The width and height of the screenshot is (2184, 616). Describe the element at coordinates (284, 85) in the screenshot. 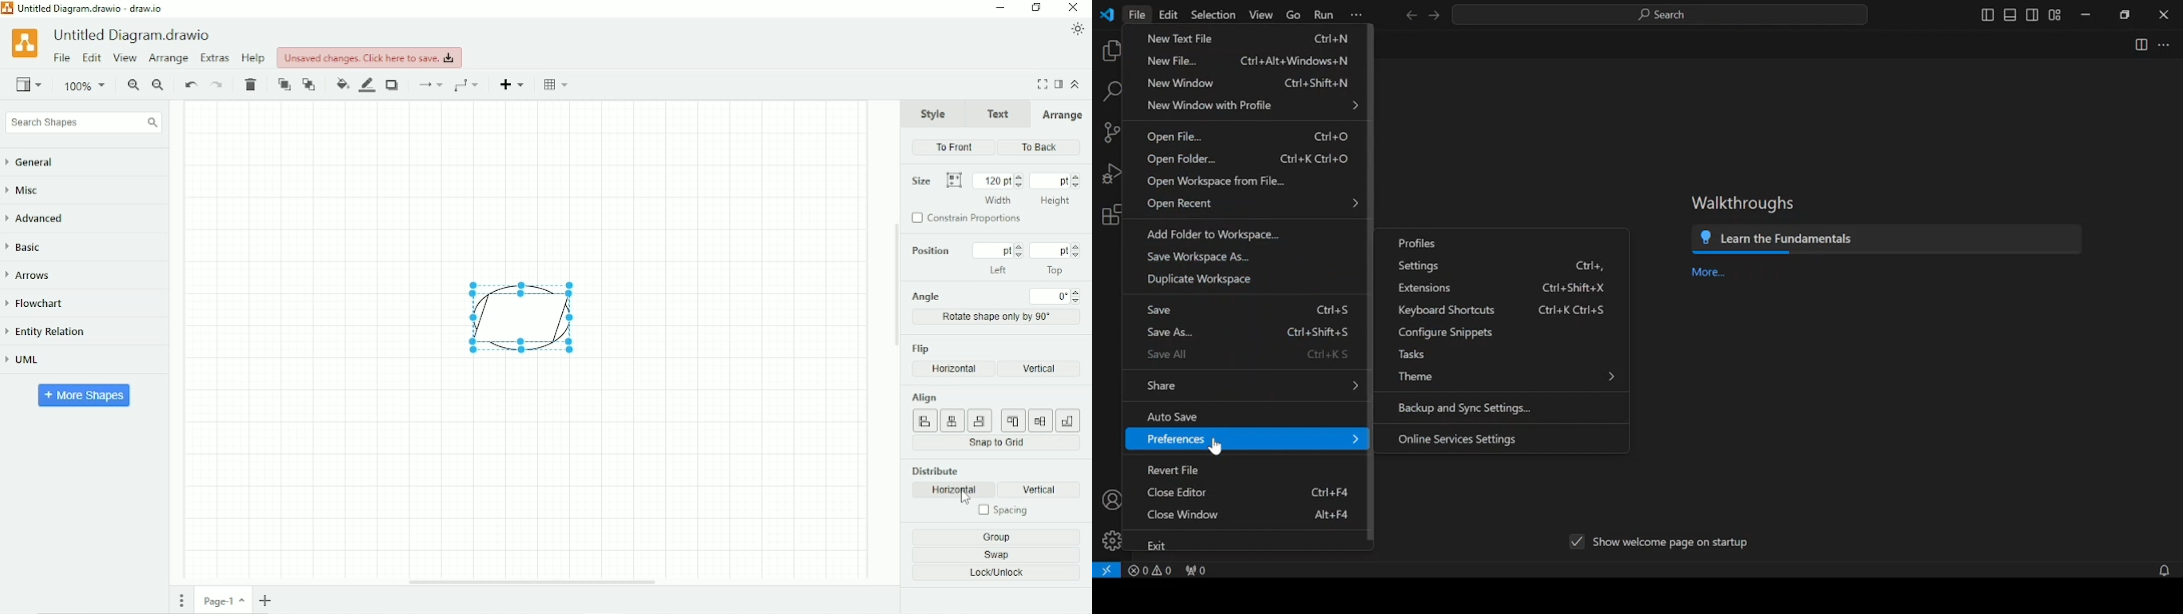

I see `To front` at that location.